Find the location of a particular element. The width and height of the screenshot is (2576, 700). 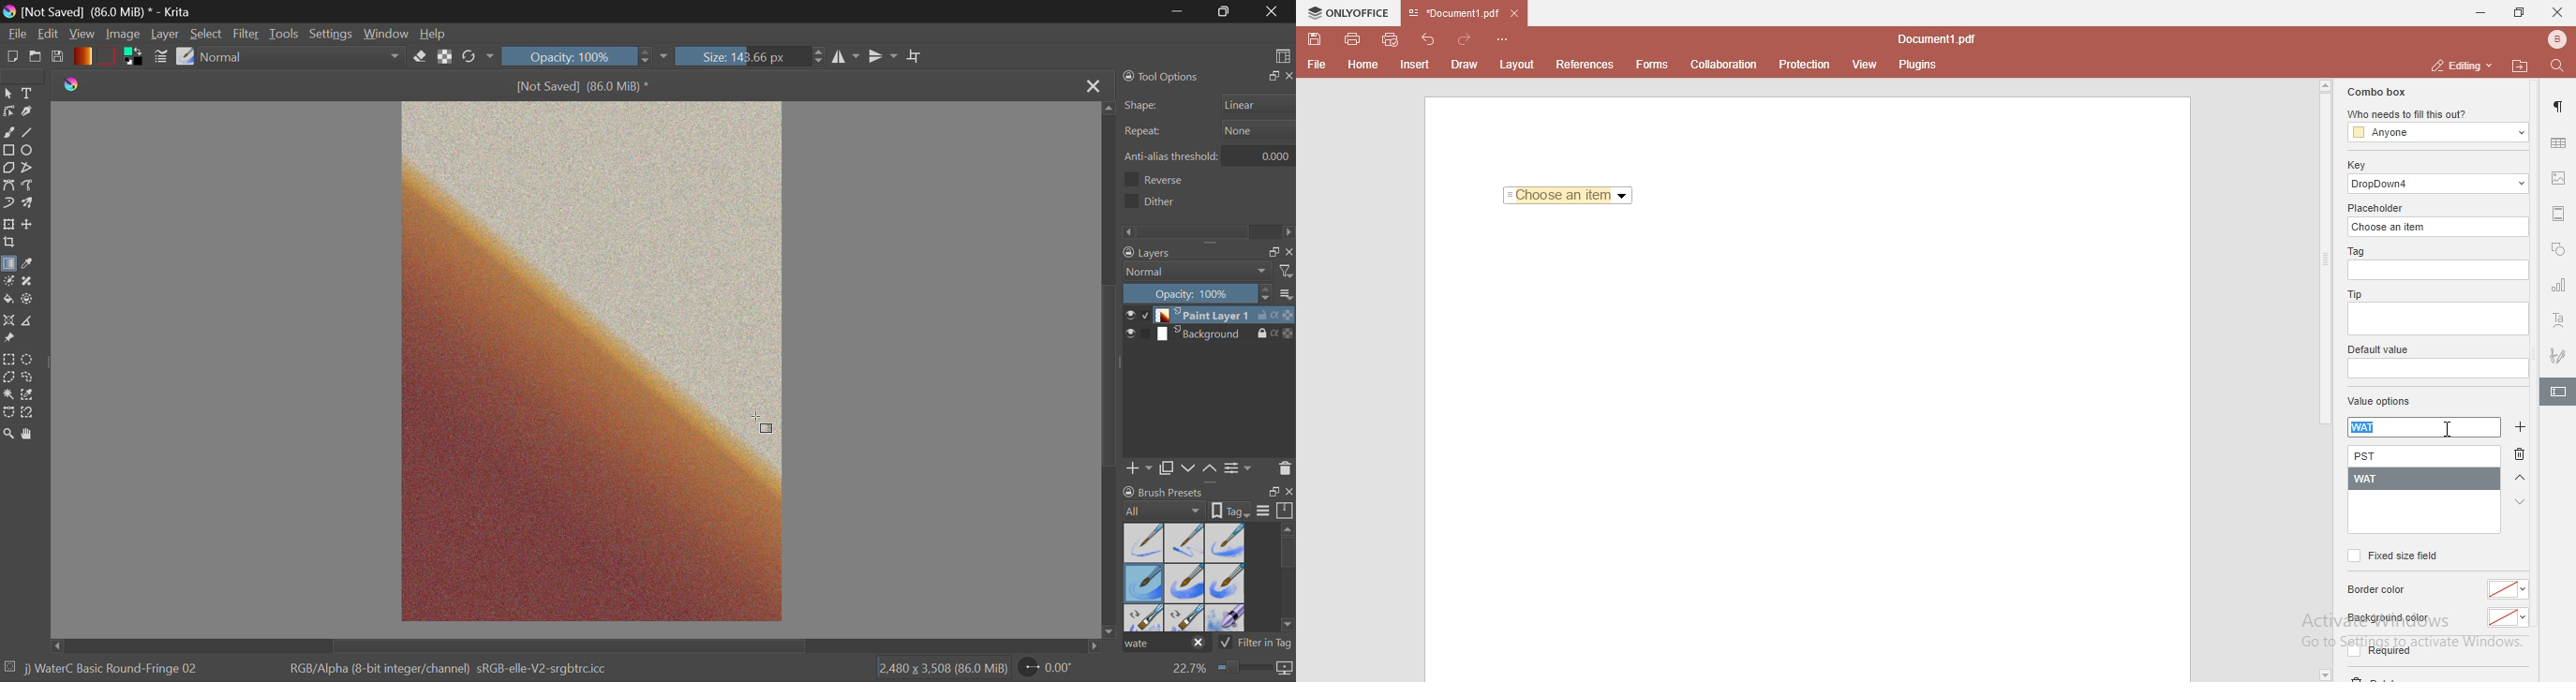

Circular Selection is located at coordinates (28, 359).